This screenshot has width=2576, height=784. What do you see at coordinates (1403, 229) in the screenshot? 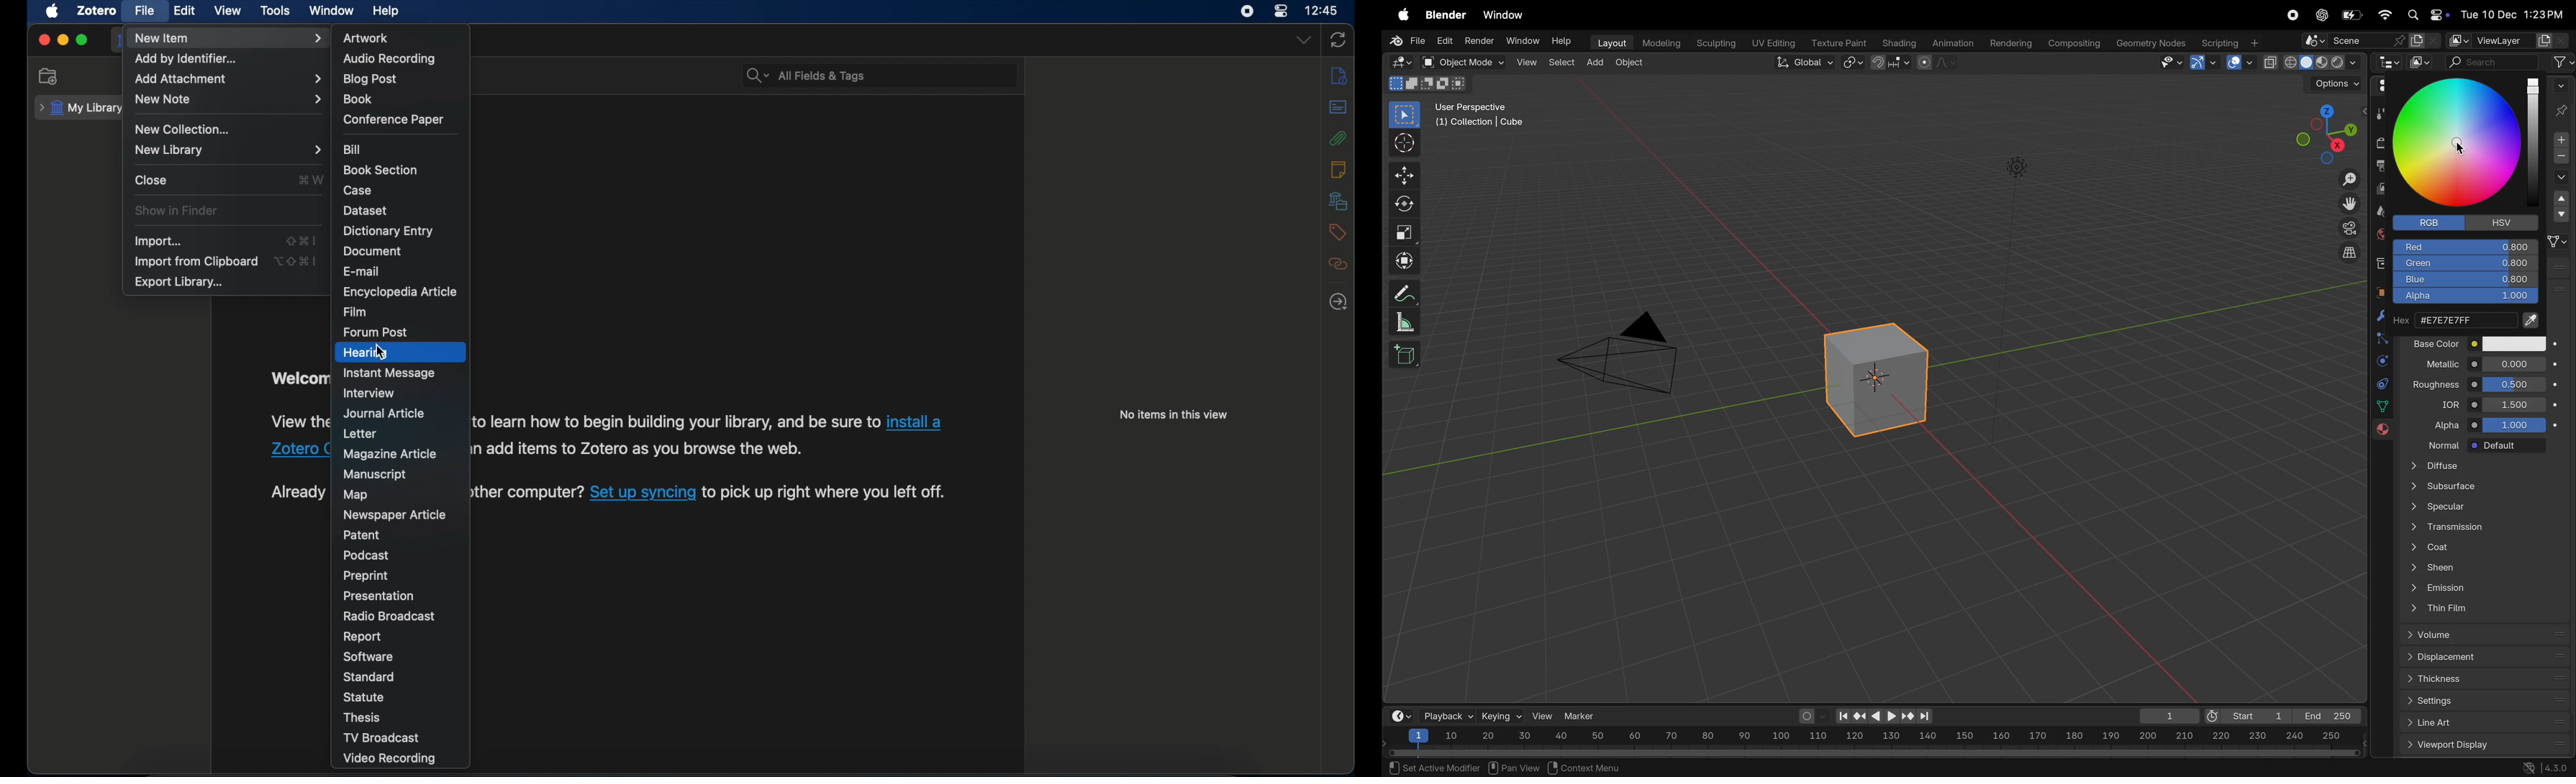
I see `scale` at bounding box center [1403, 229].